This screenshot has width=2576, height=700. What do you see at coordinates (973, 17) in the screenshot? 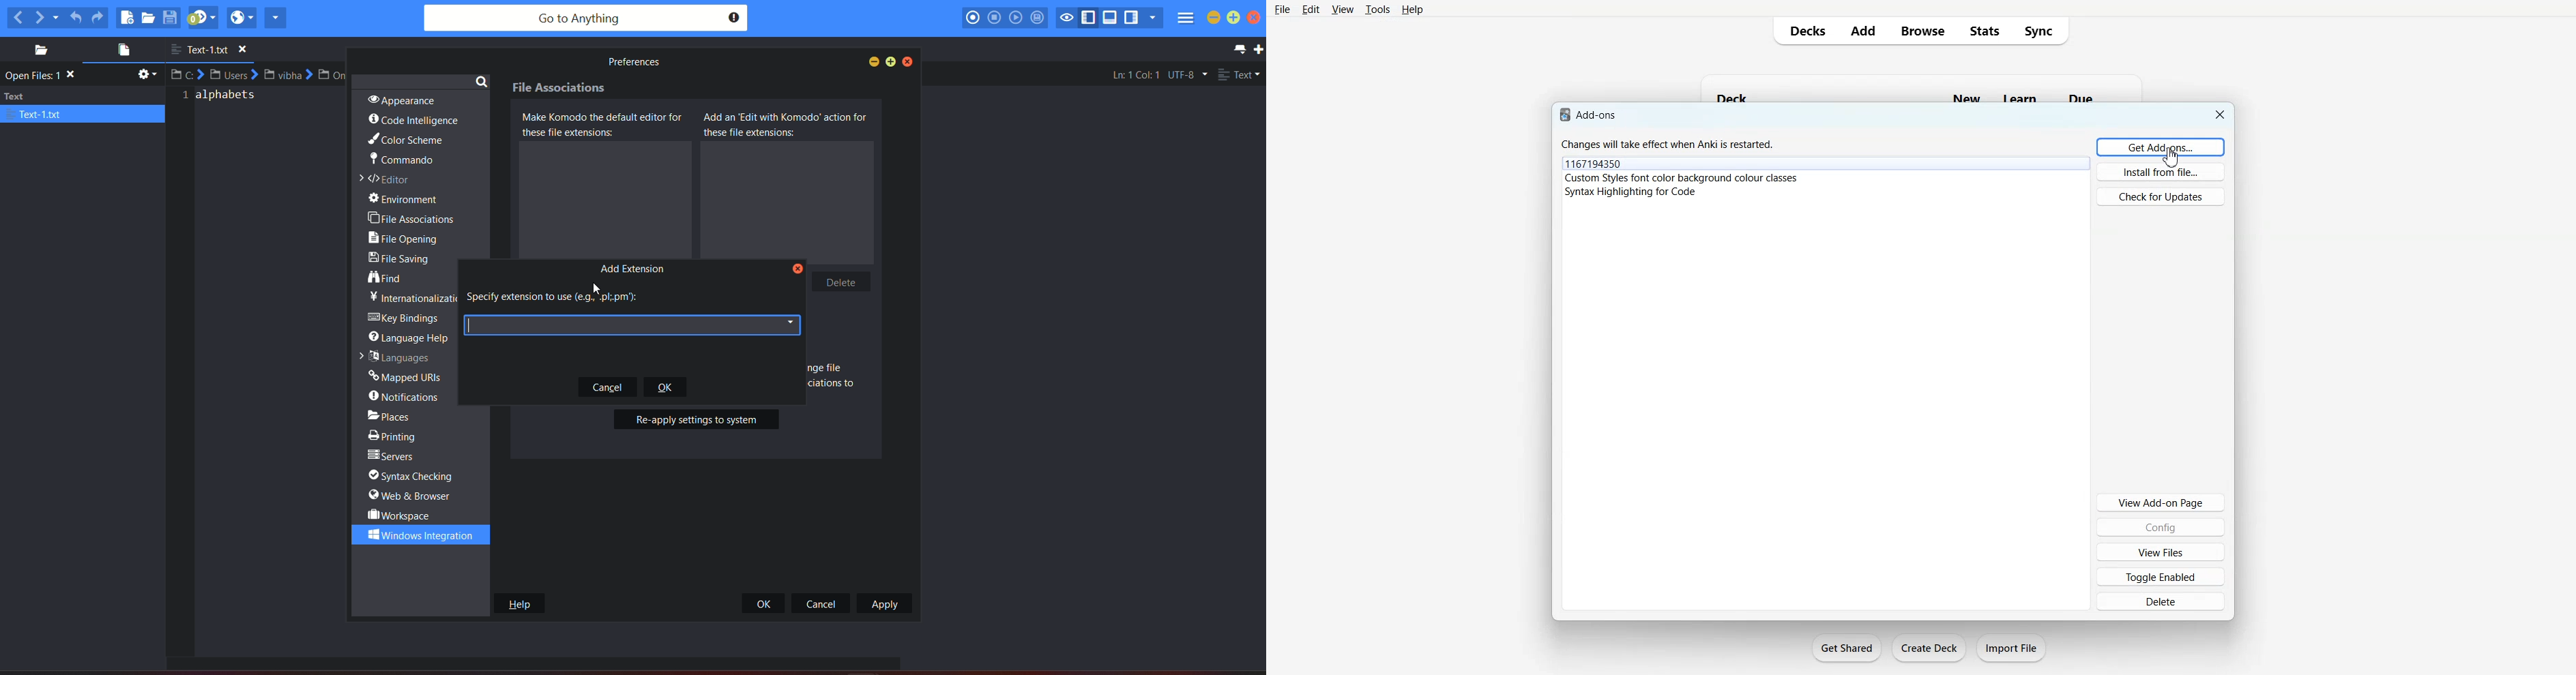
I see `record macro` at bounding box center [973, 17].